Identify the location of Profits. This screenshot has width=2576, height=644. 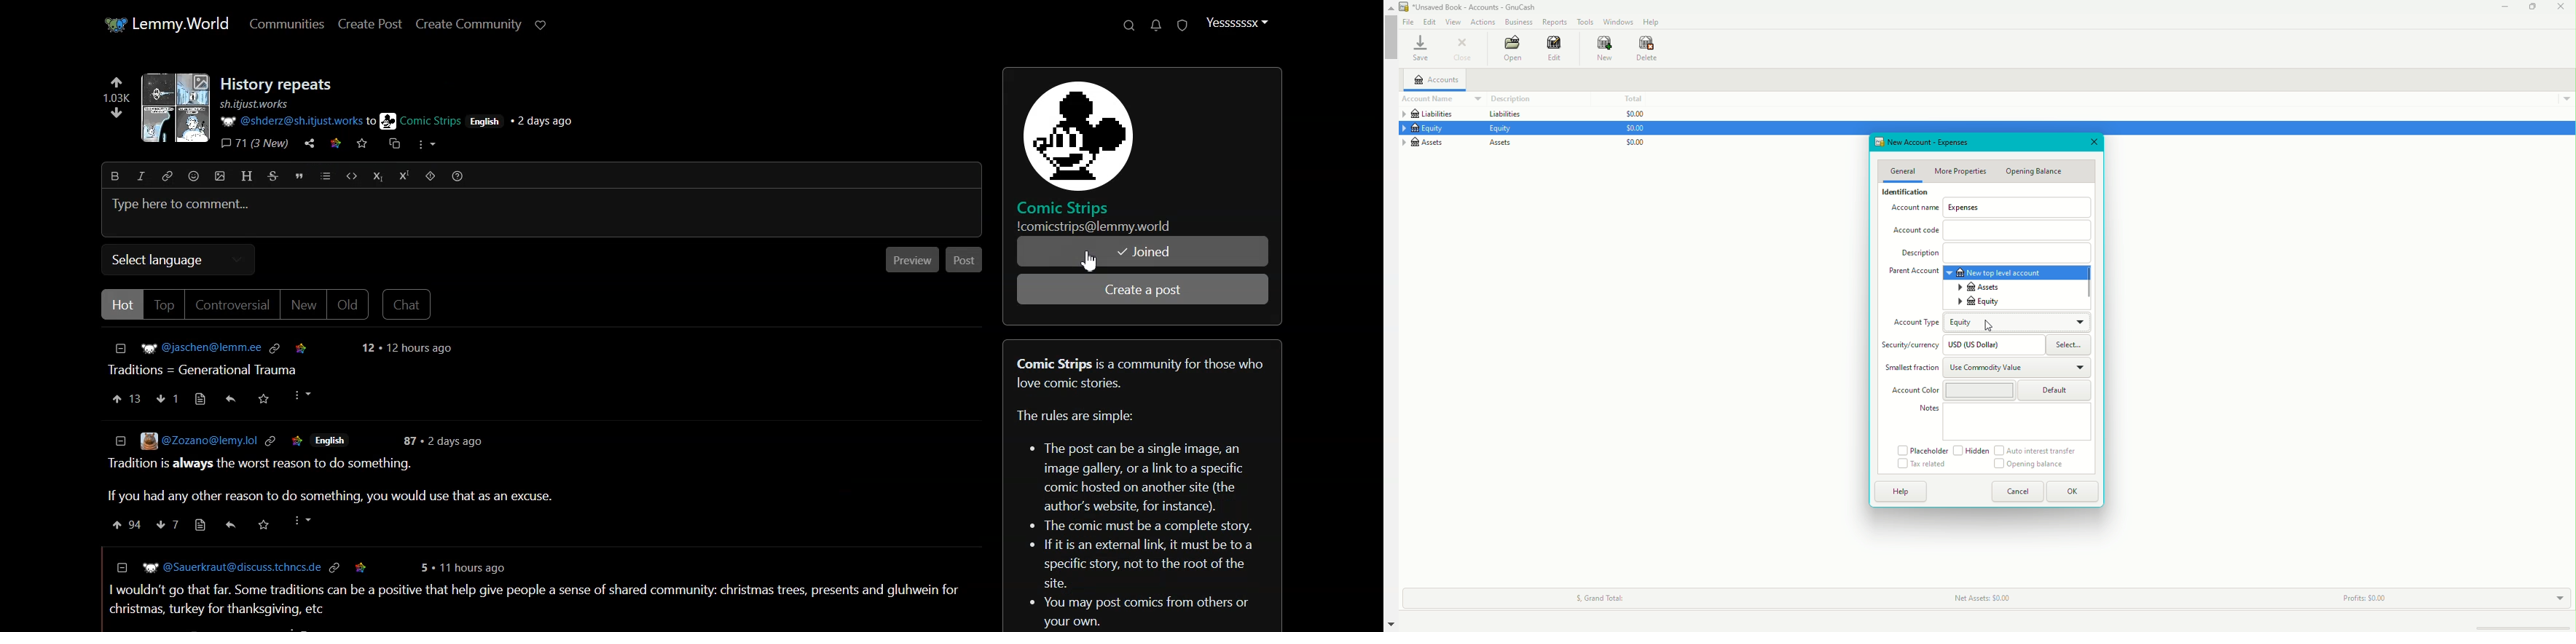
(2364, 596).